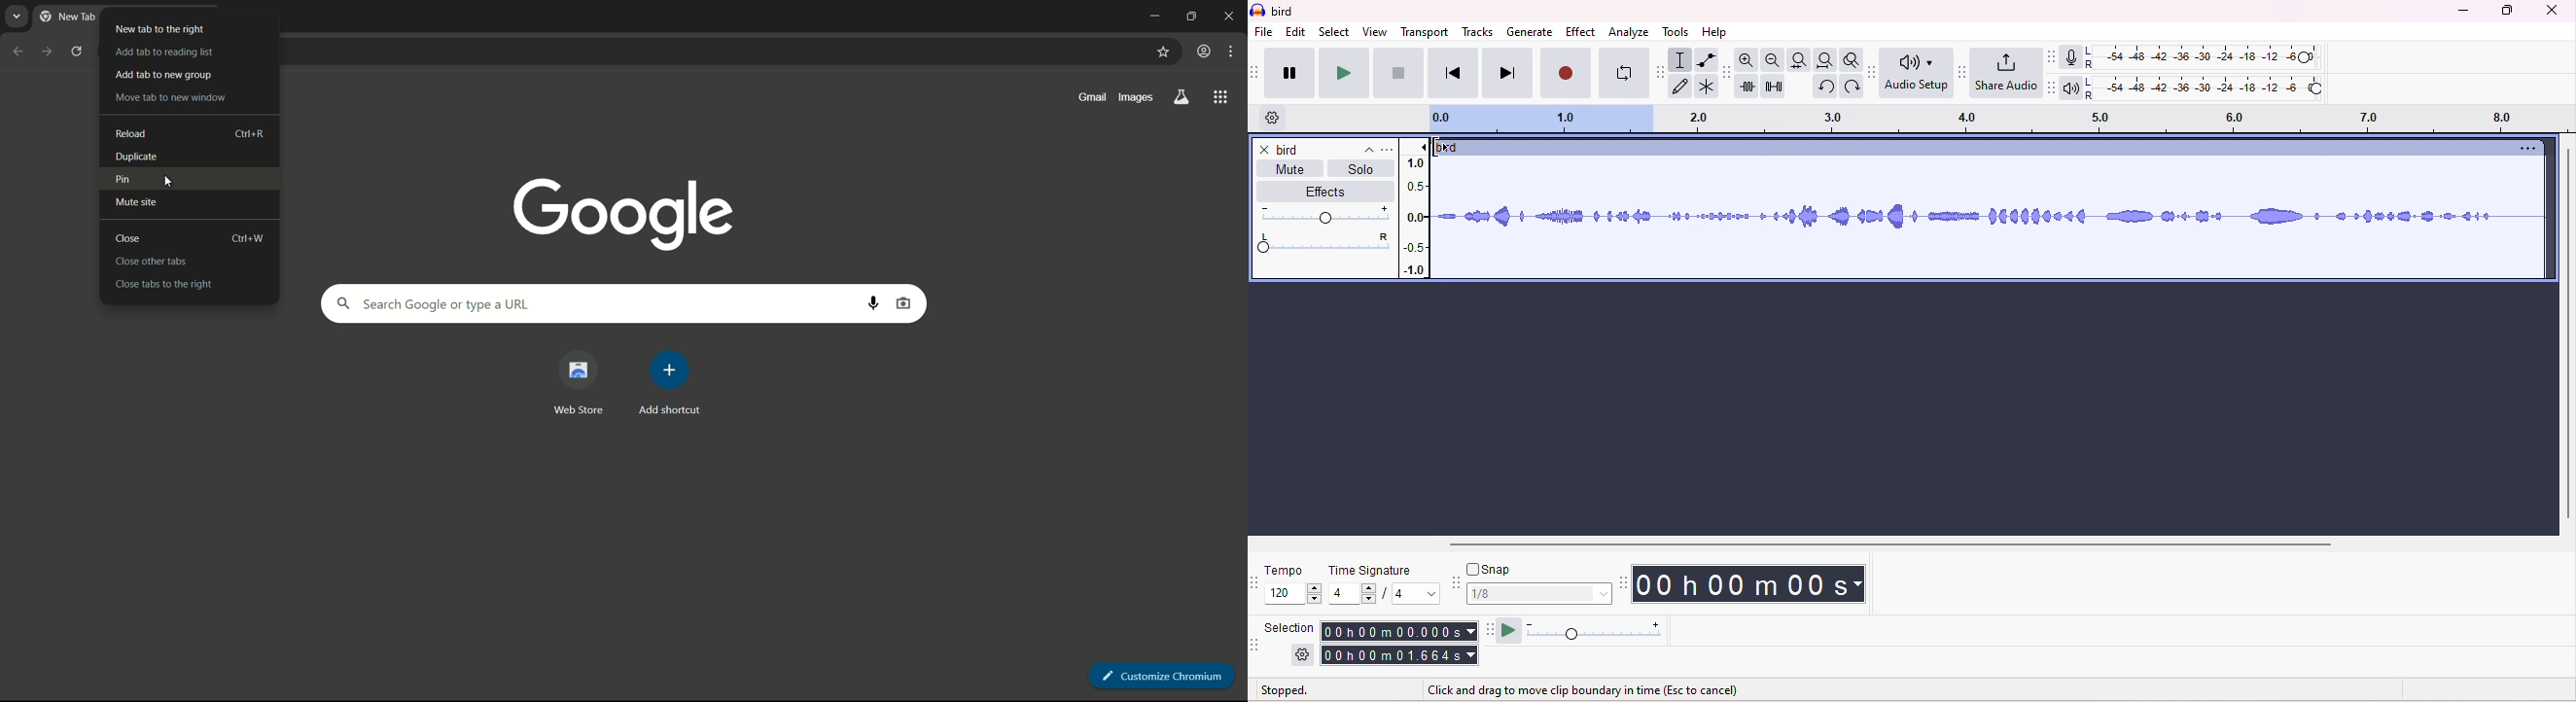 Image resolution: width=2576 pixels, height=728 pixels. Describe the element at coordinates (2069, 57) in the screenshot. I see `record meter` at that location.